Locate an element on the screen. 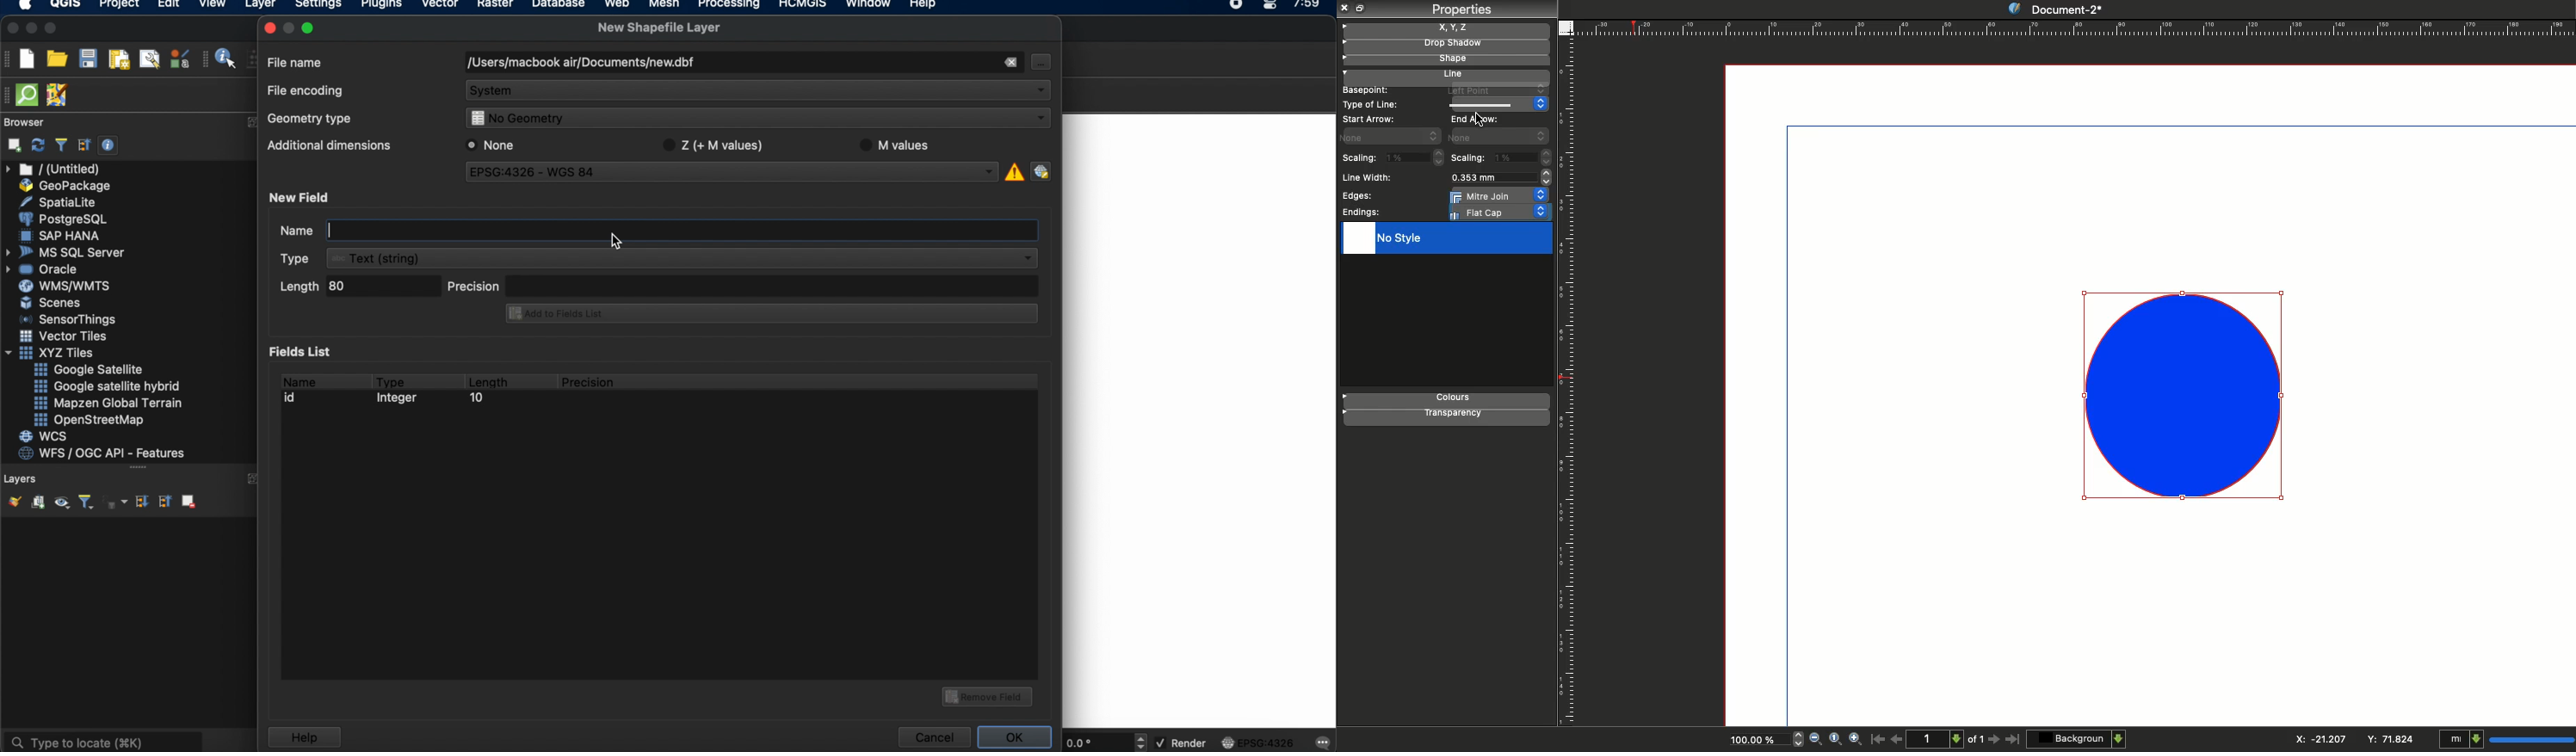 The width and height of the screenshot is (2576, 756). expand all is located at coordinates (140, 502).